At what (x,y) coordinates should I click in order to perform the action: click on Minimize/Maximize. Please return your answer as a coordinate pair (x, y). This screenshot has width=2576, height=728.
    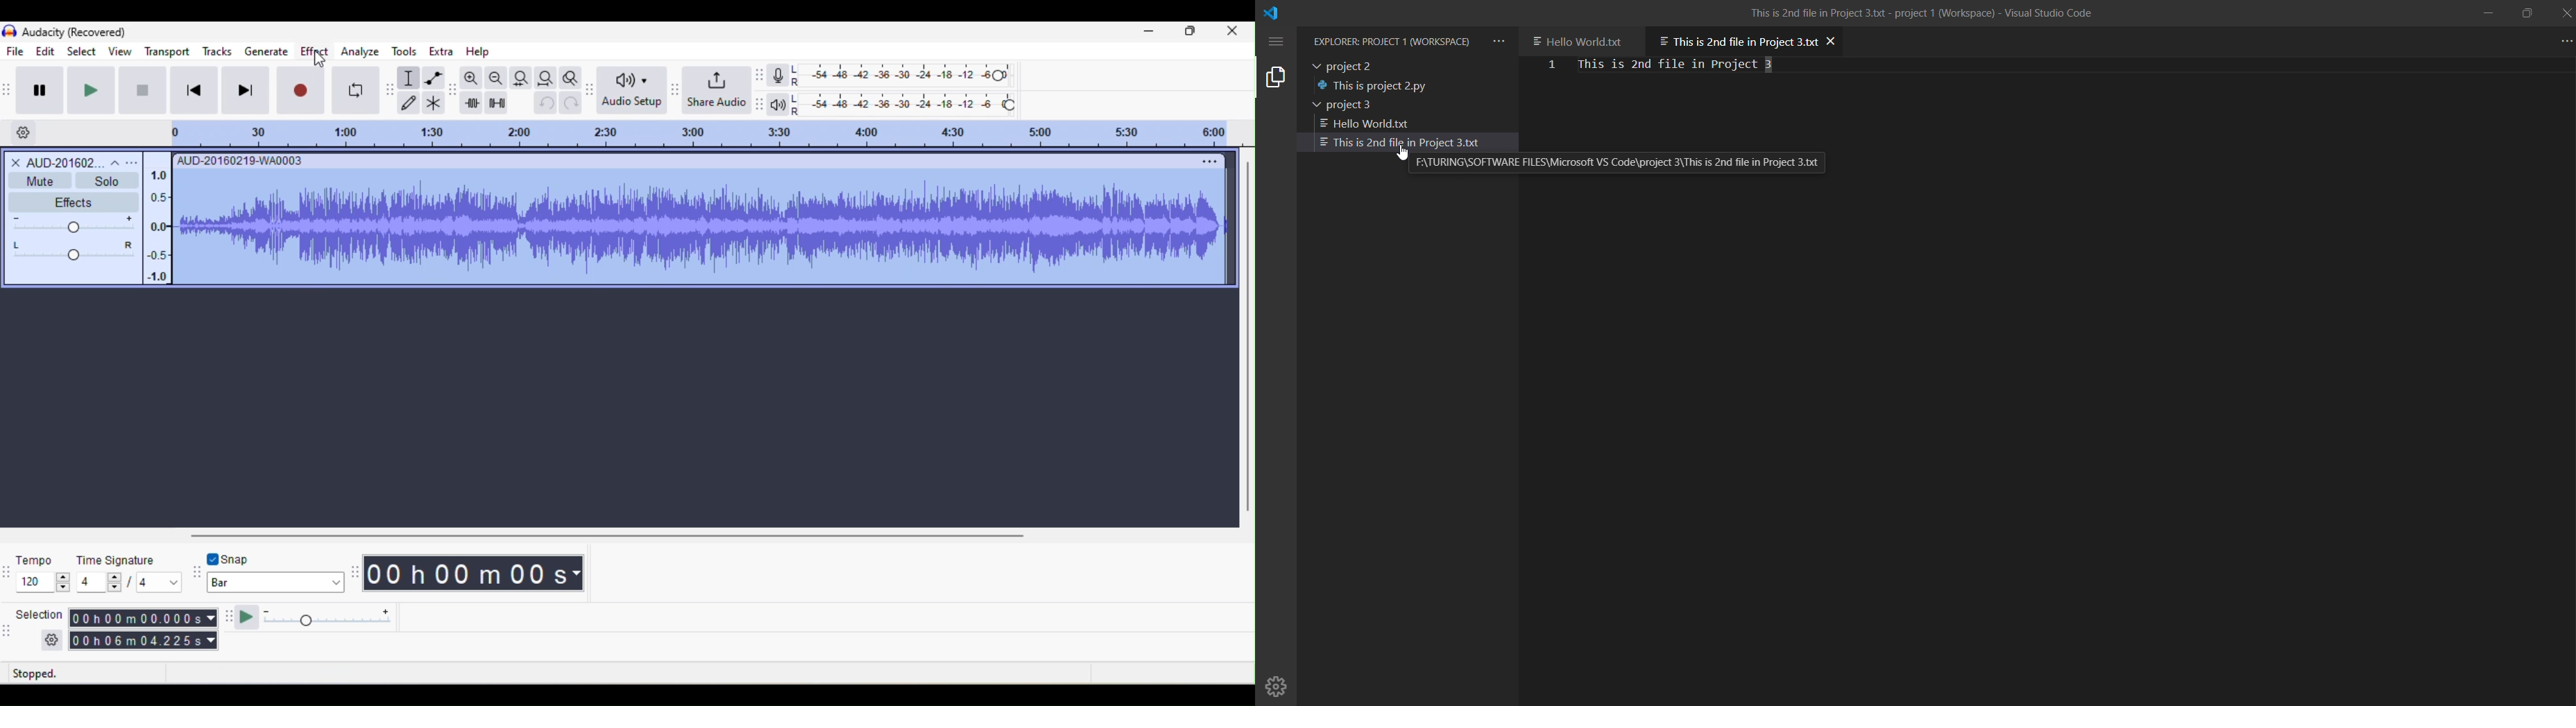
    Looking at the image, I should click on (1191, 34).